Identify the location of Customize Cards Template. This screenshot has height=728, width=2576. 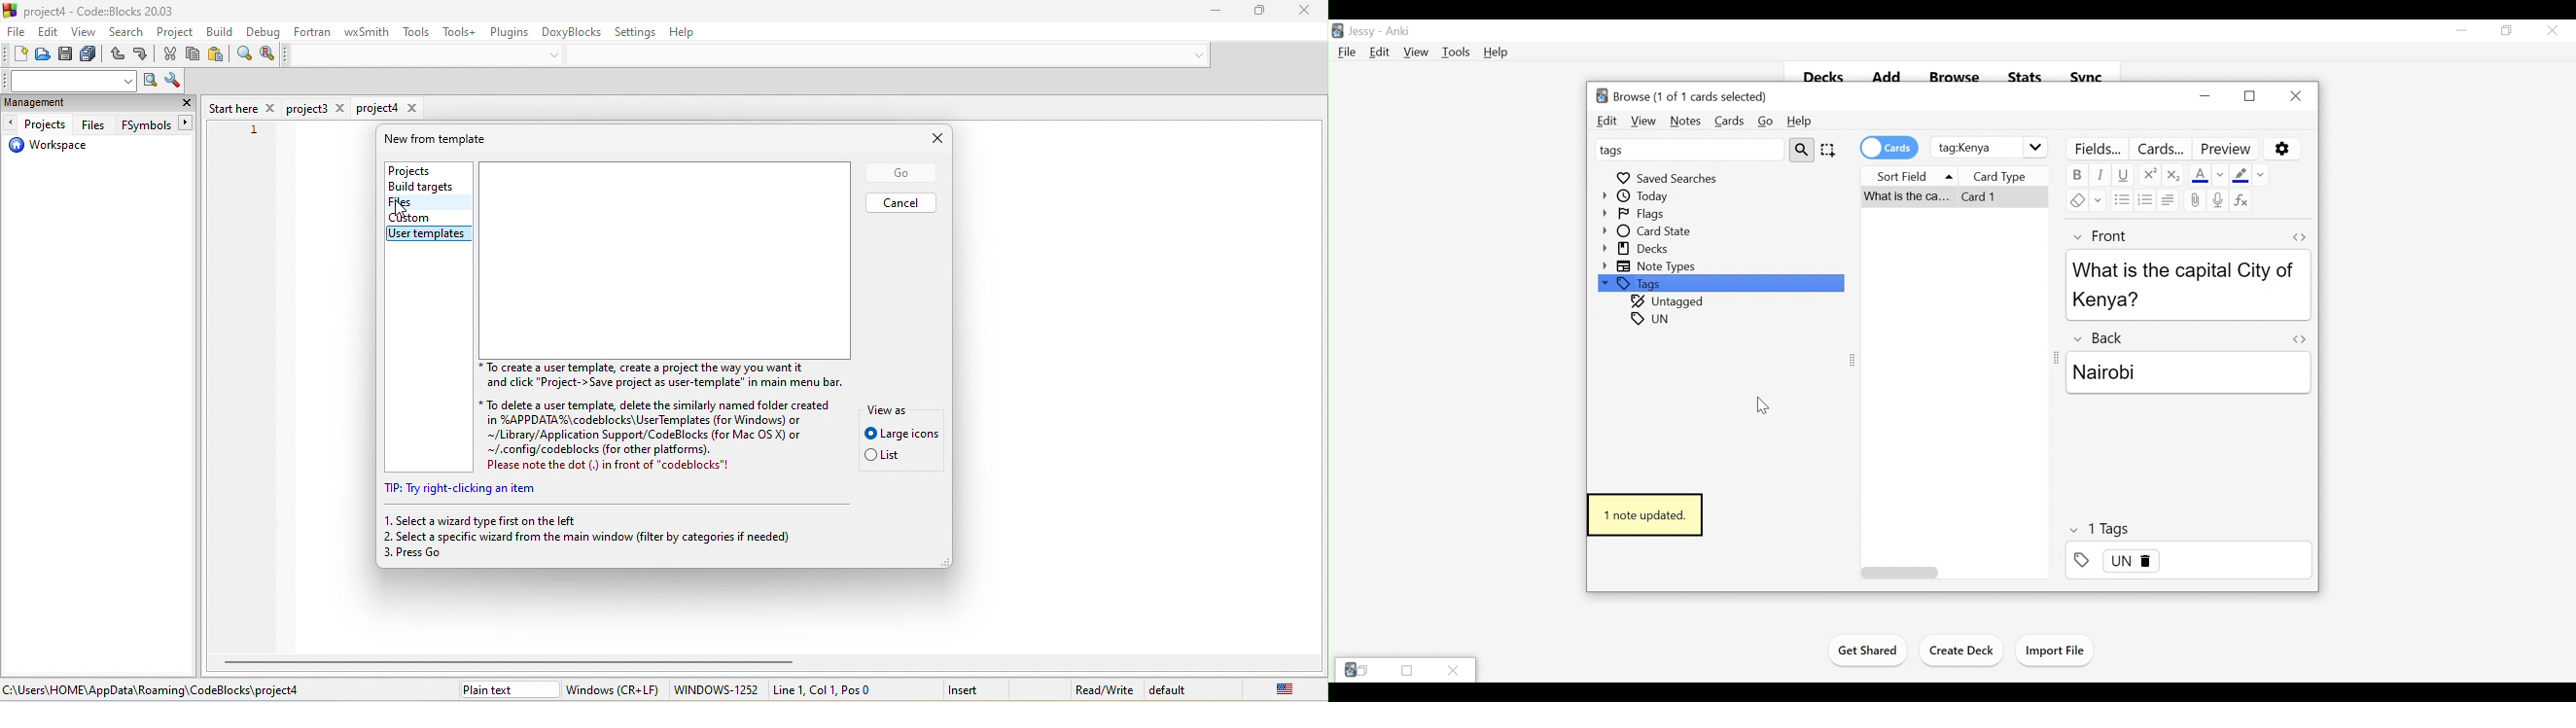
(2162, 149).